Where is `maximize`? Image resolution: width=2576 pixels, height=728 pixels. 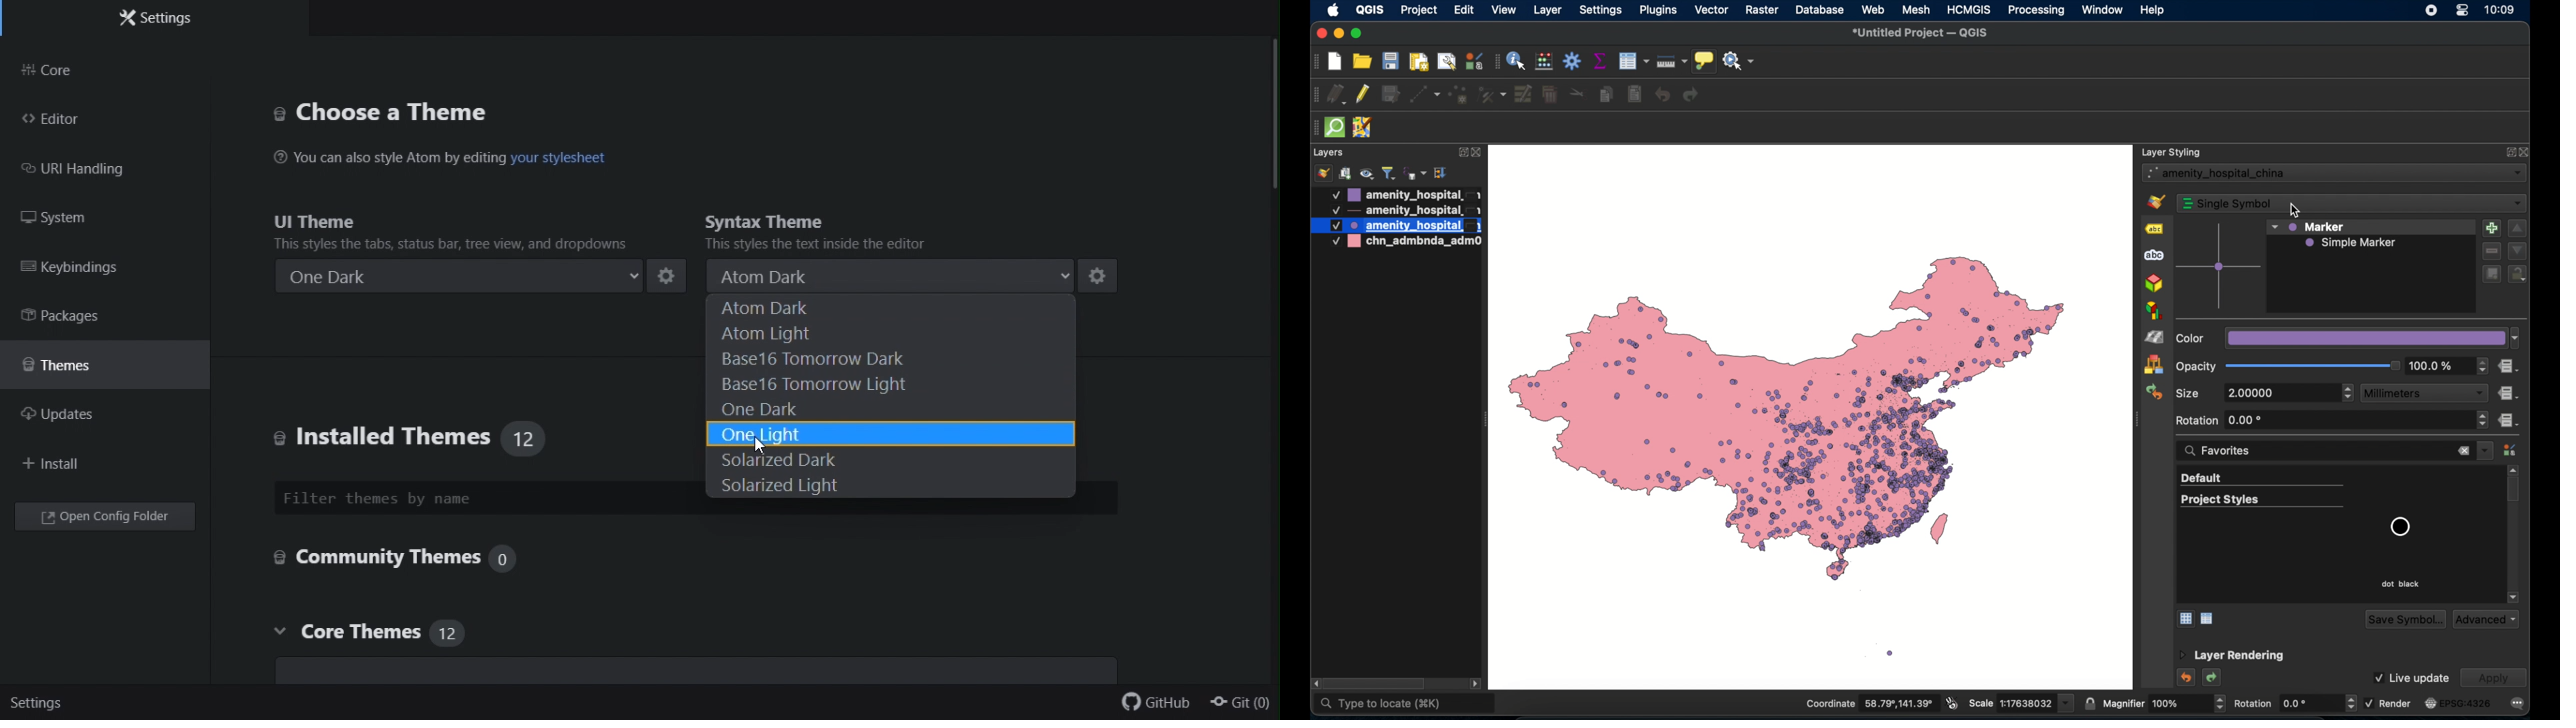 maximize is located at coordinates (1359, 34).